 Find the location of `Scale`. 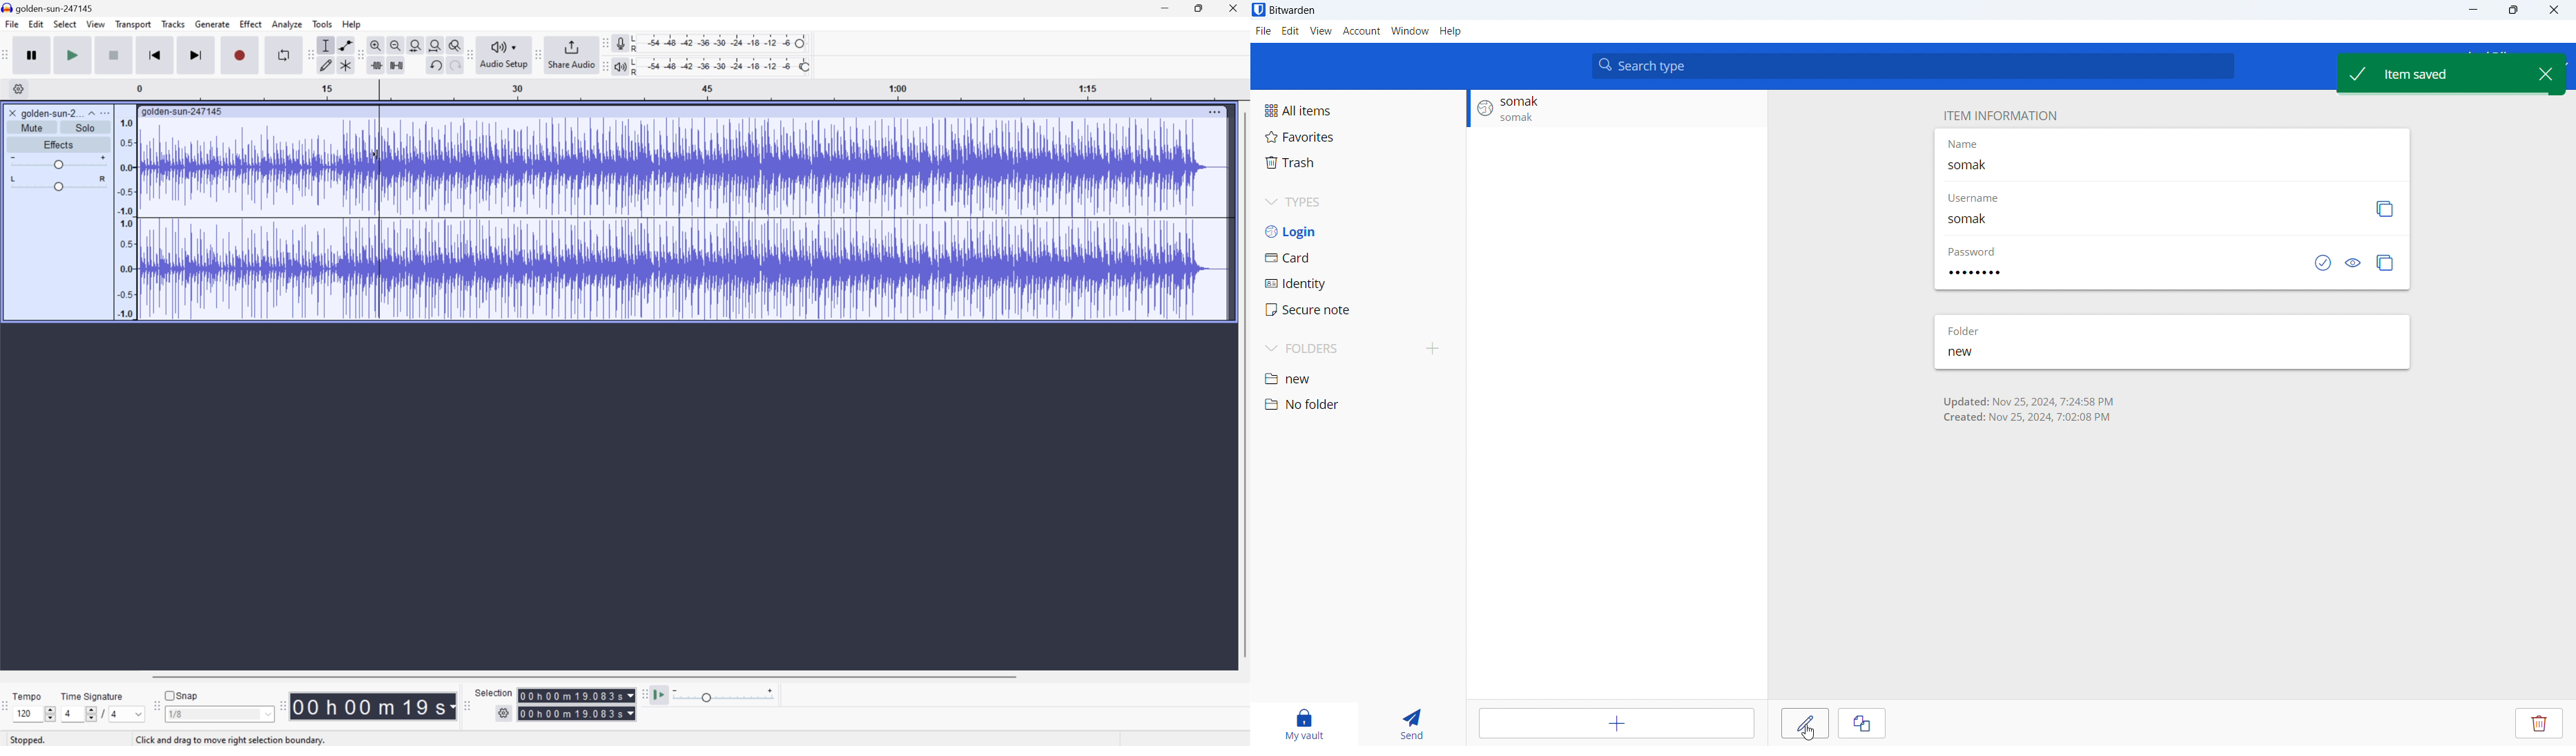

Scale is located at coordinates (693, 90).